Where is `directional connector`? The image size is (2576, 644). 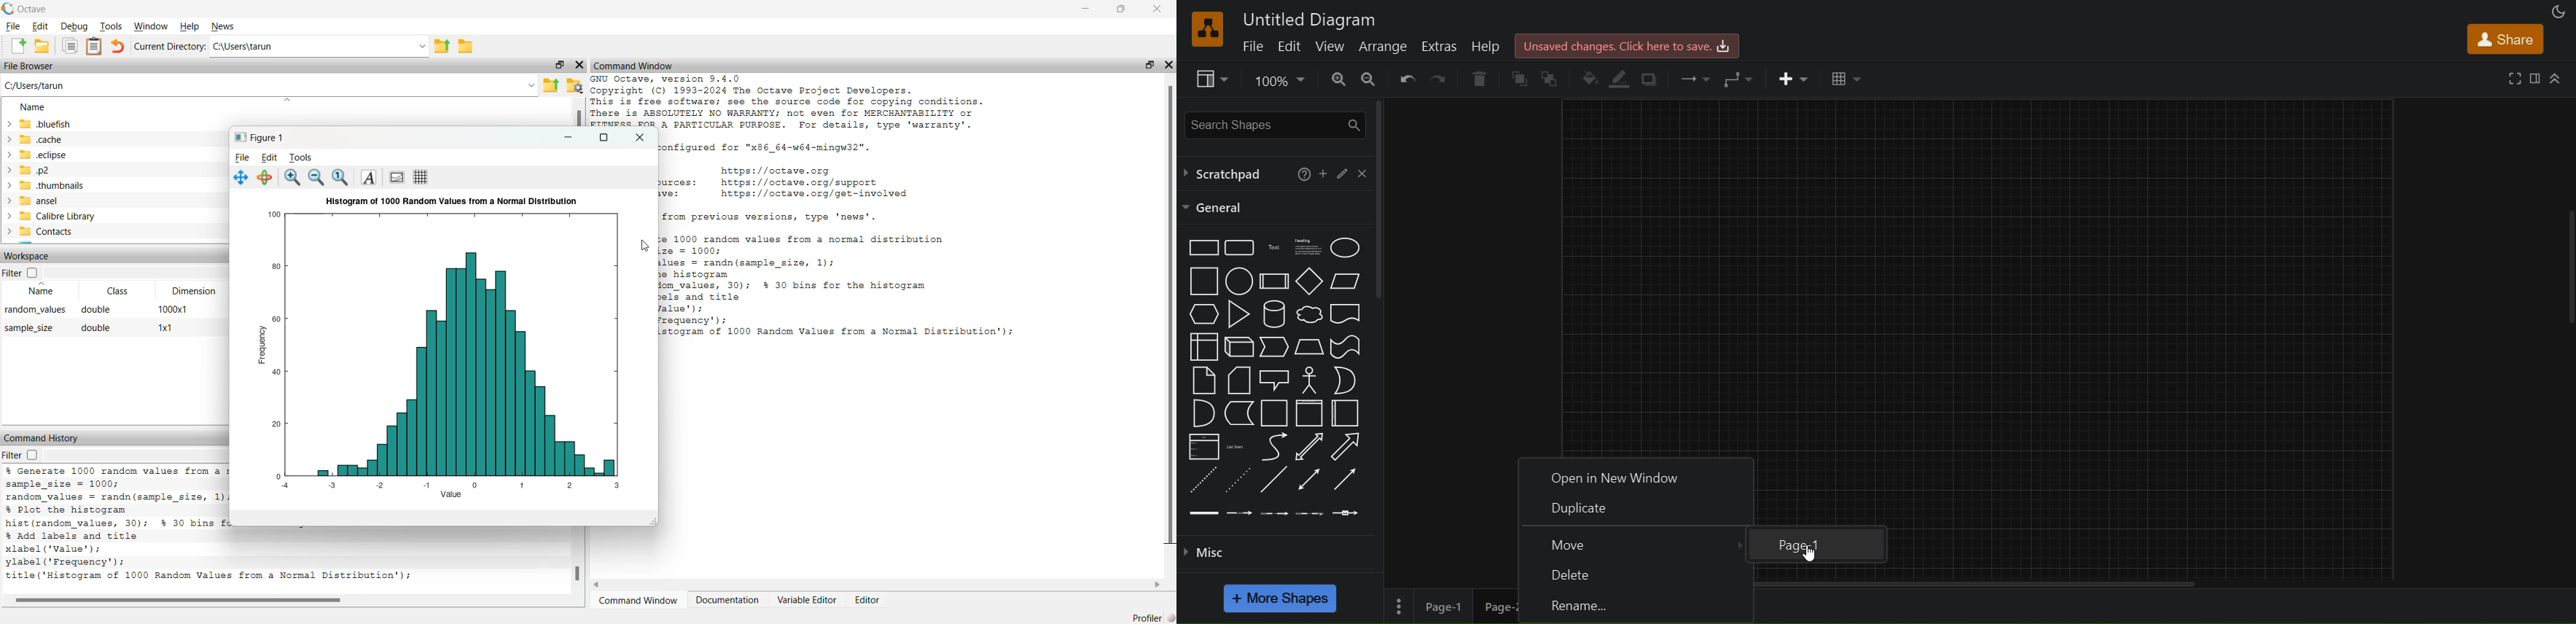 directional connector is located at coordinates (1346, 479).